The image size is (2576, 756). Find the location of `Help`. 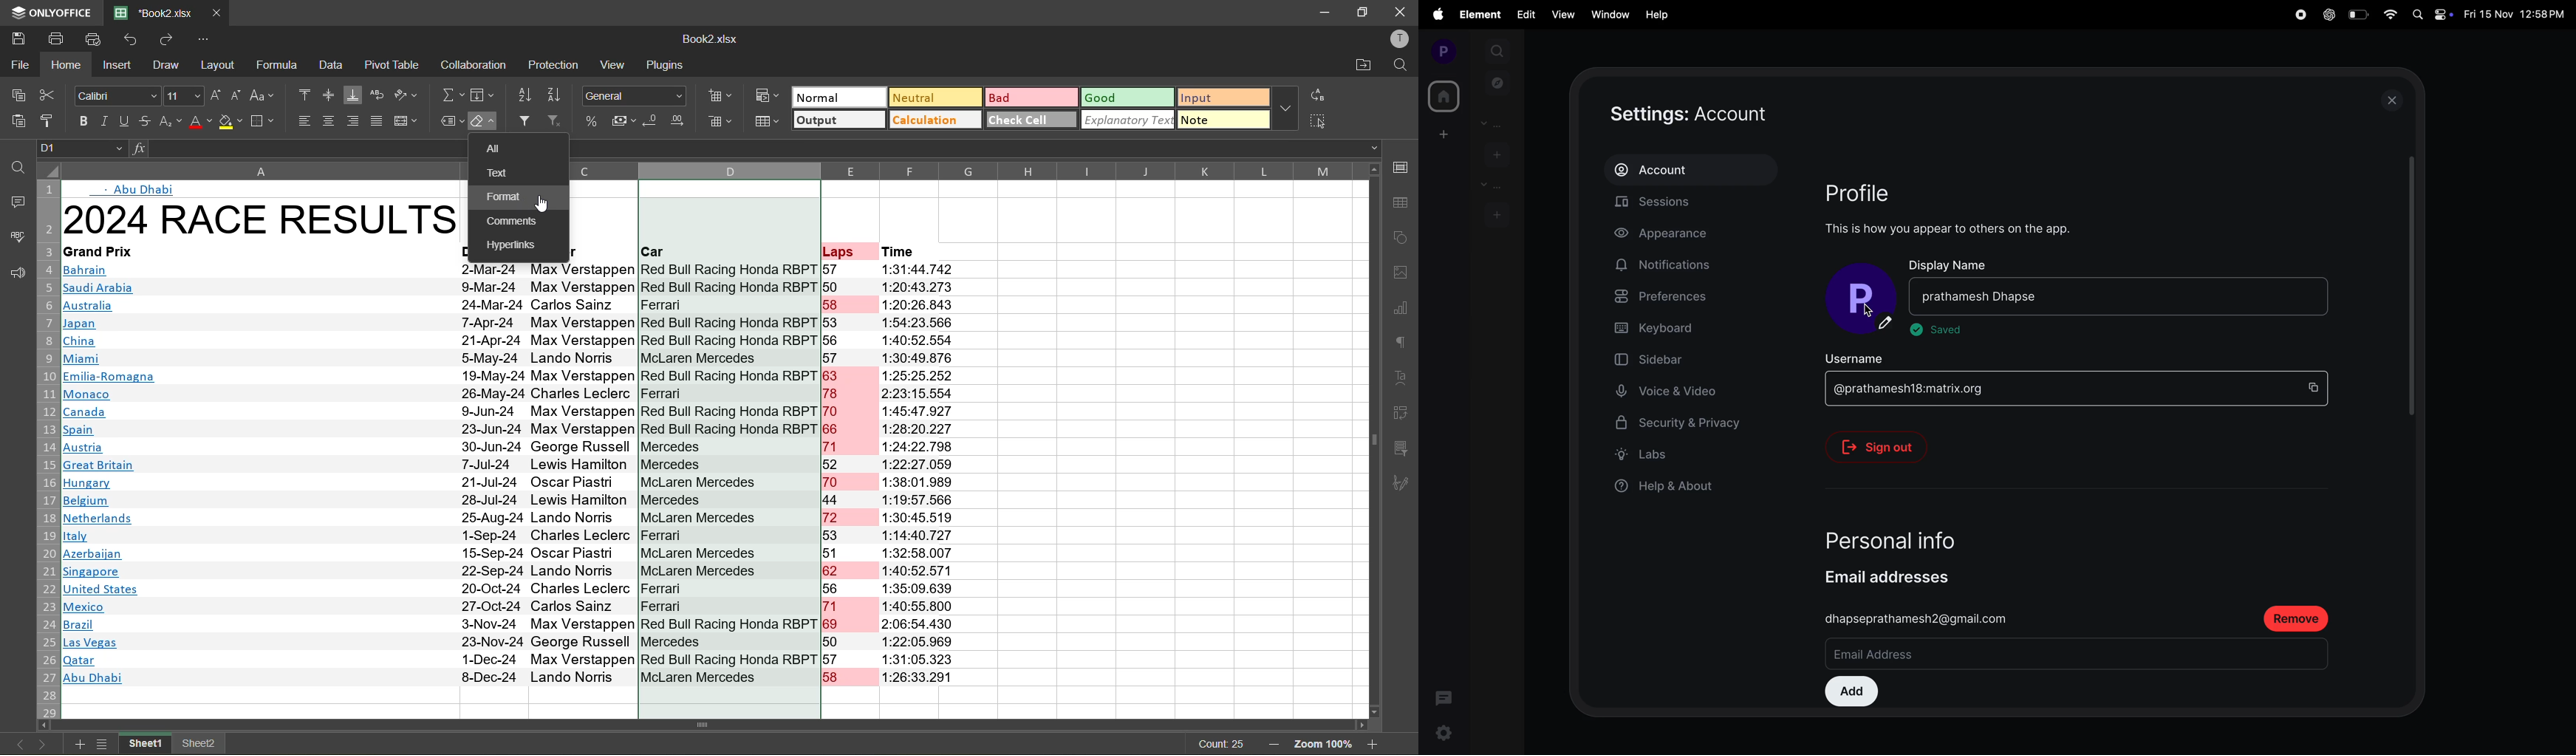

Help is located at coordinates (1658, 15).